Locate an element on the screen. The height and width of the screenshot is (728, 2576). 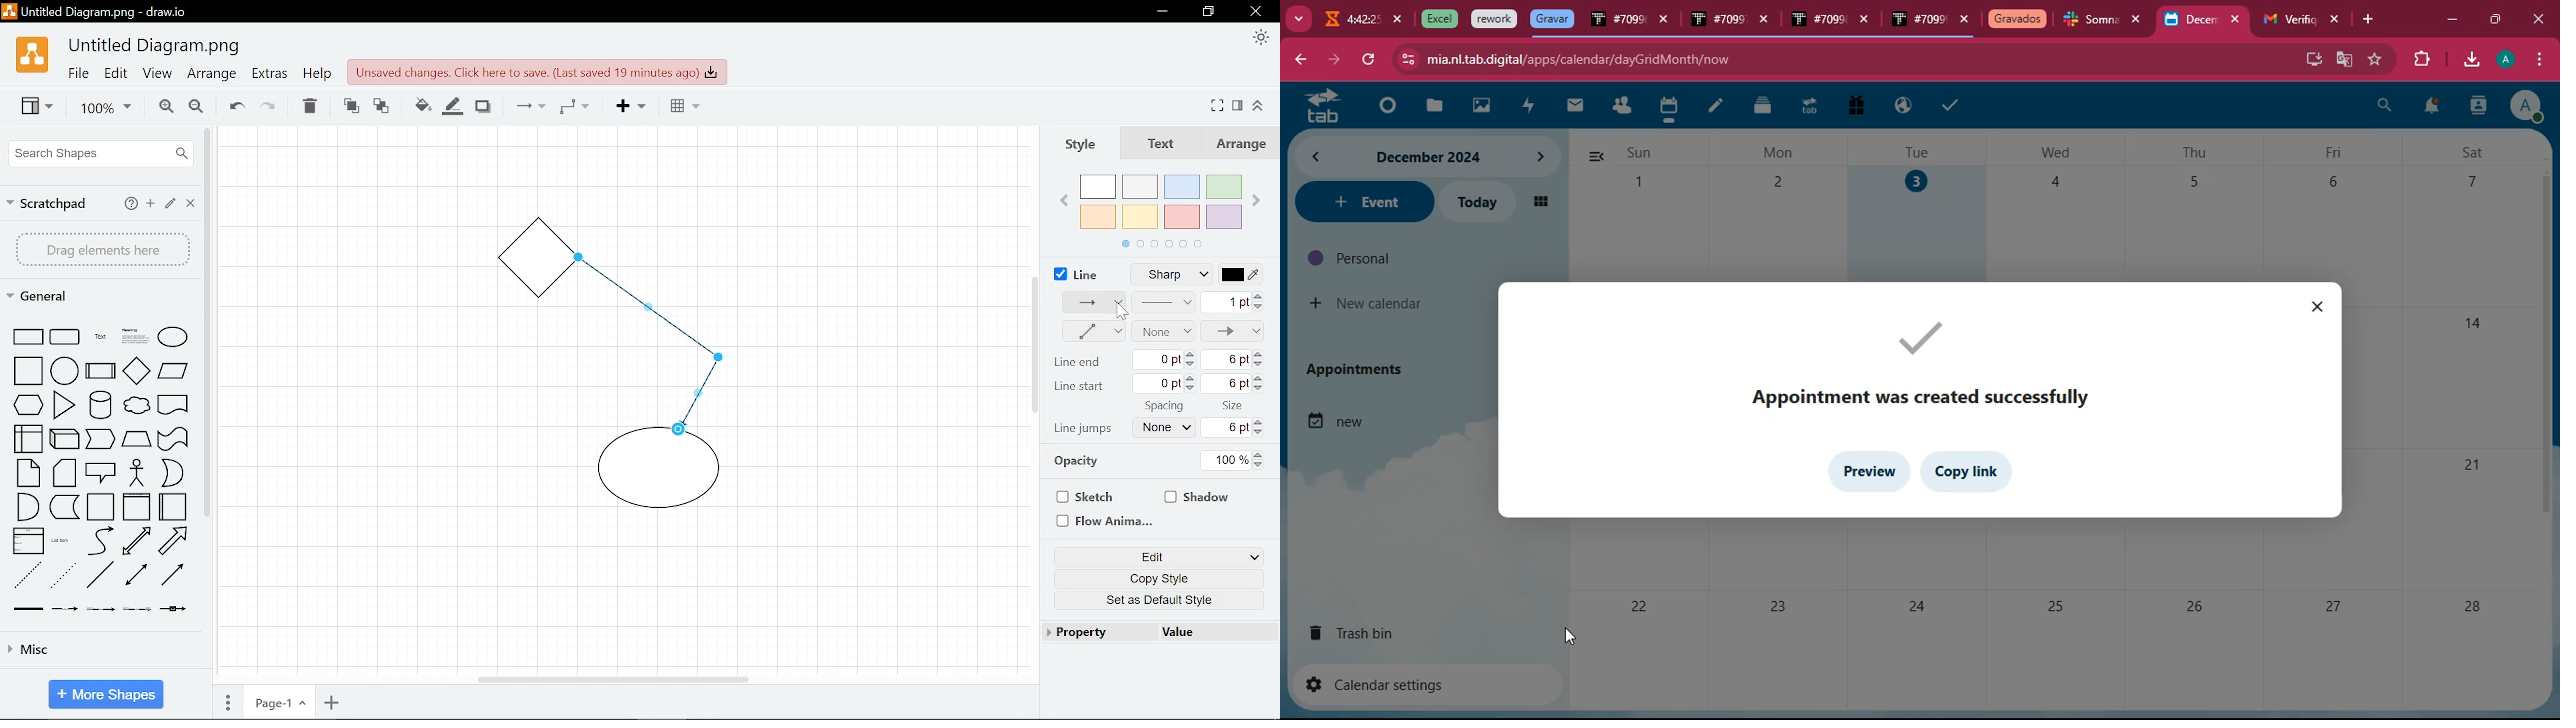
shape is located at coordinates (136, 610).